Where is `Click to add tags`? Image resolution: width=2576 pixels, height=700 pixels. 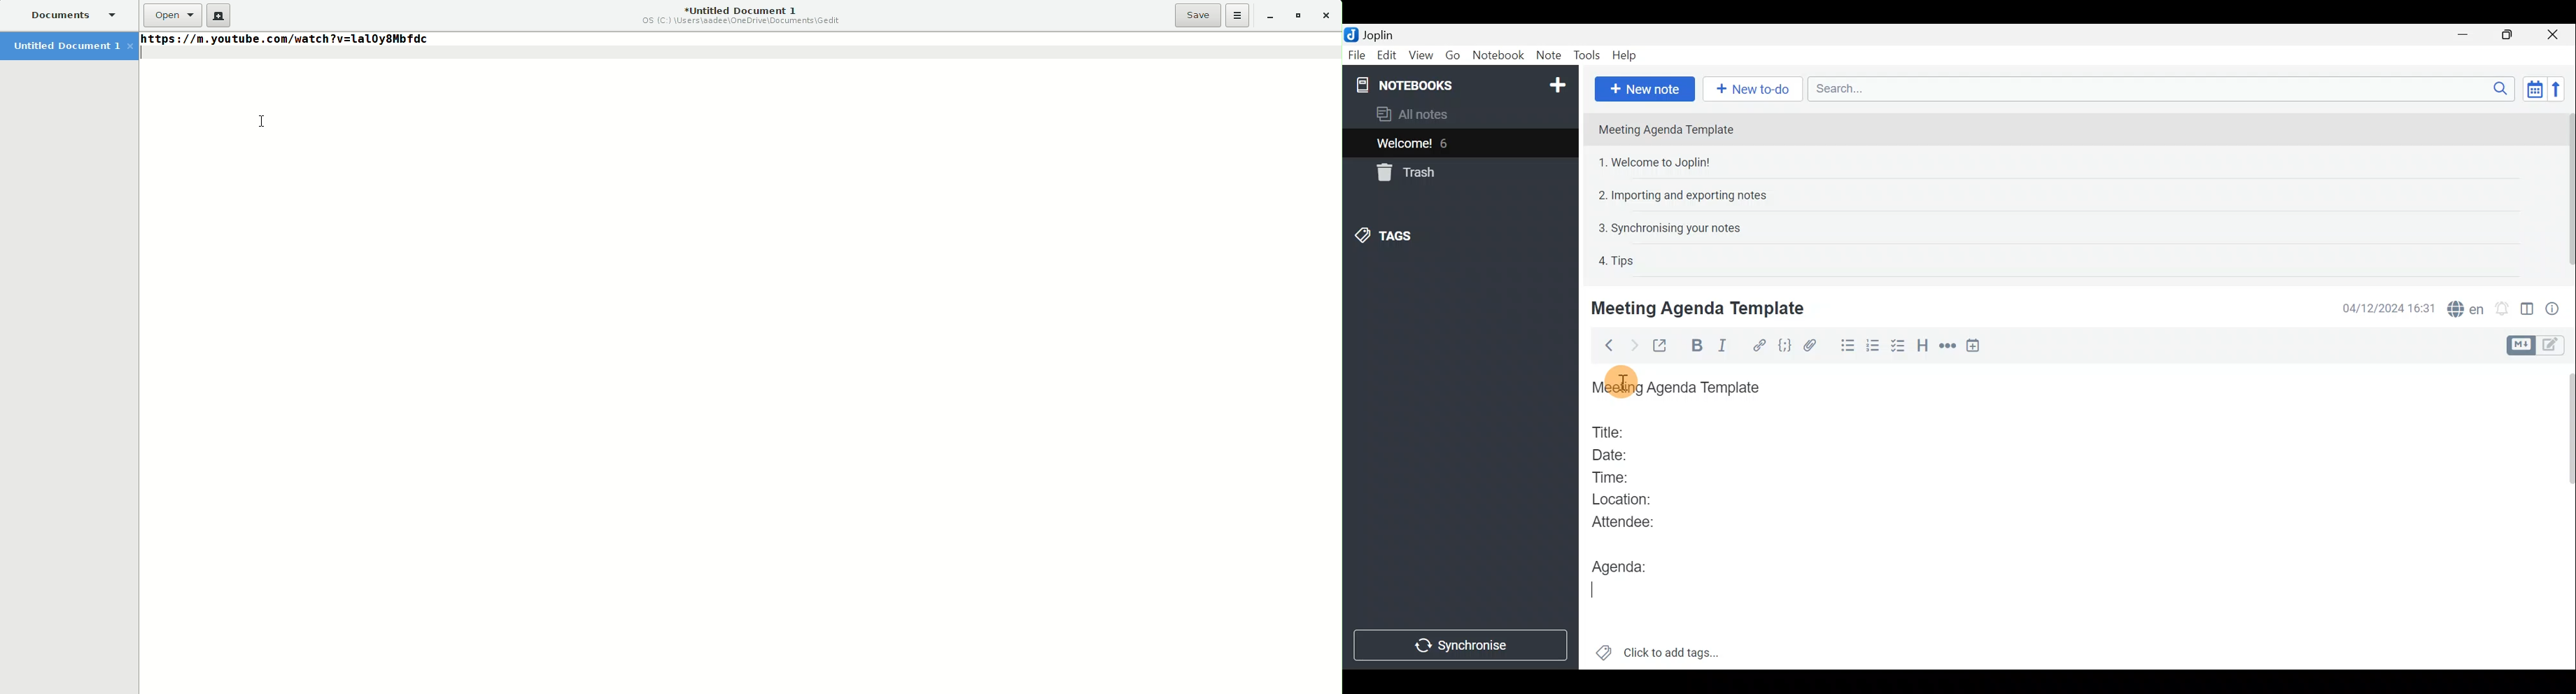
Click to add tags is located at coordinates (1675, 650).